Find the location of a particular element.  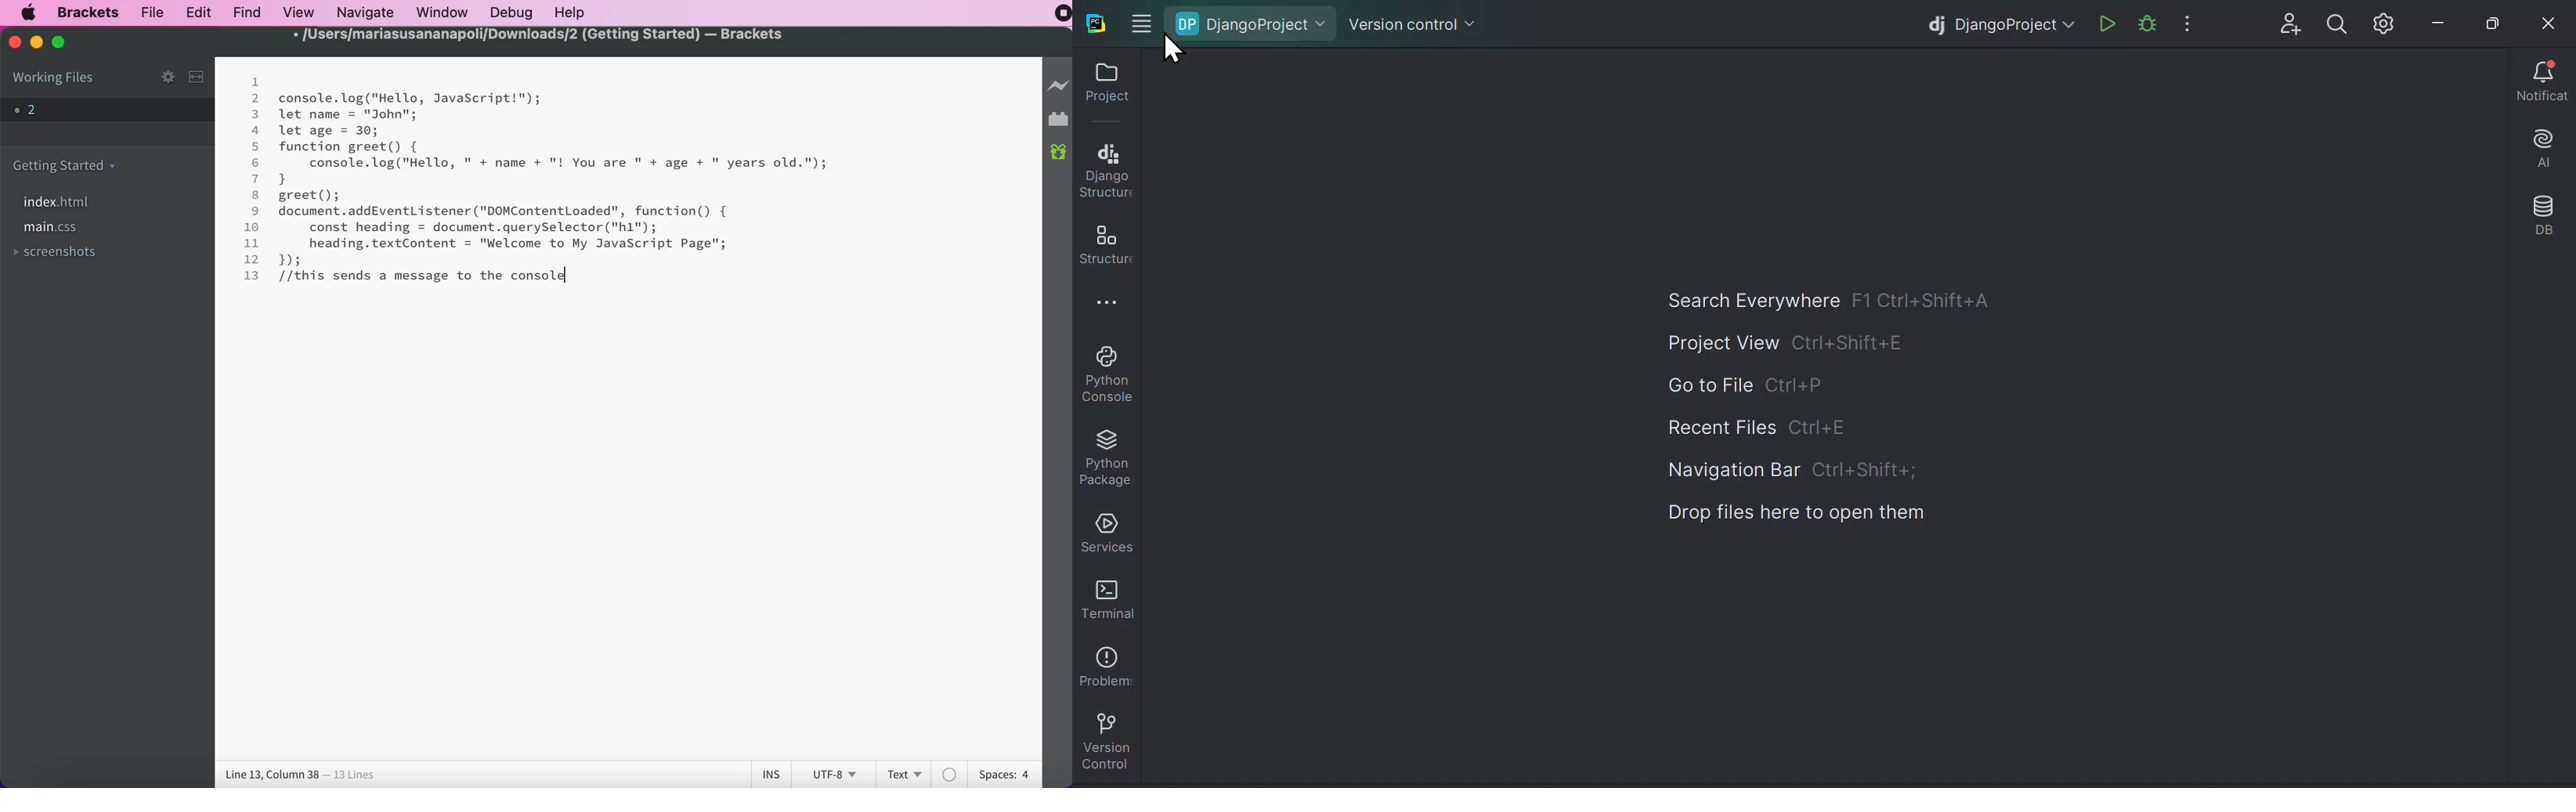

AI assistant is located at coordinates (2546, 146).